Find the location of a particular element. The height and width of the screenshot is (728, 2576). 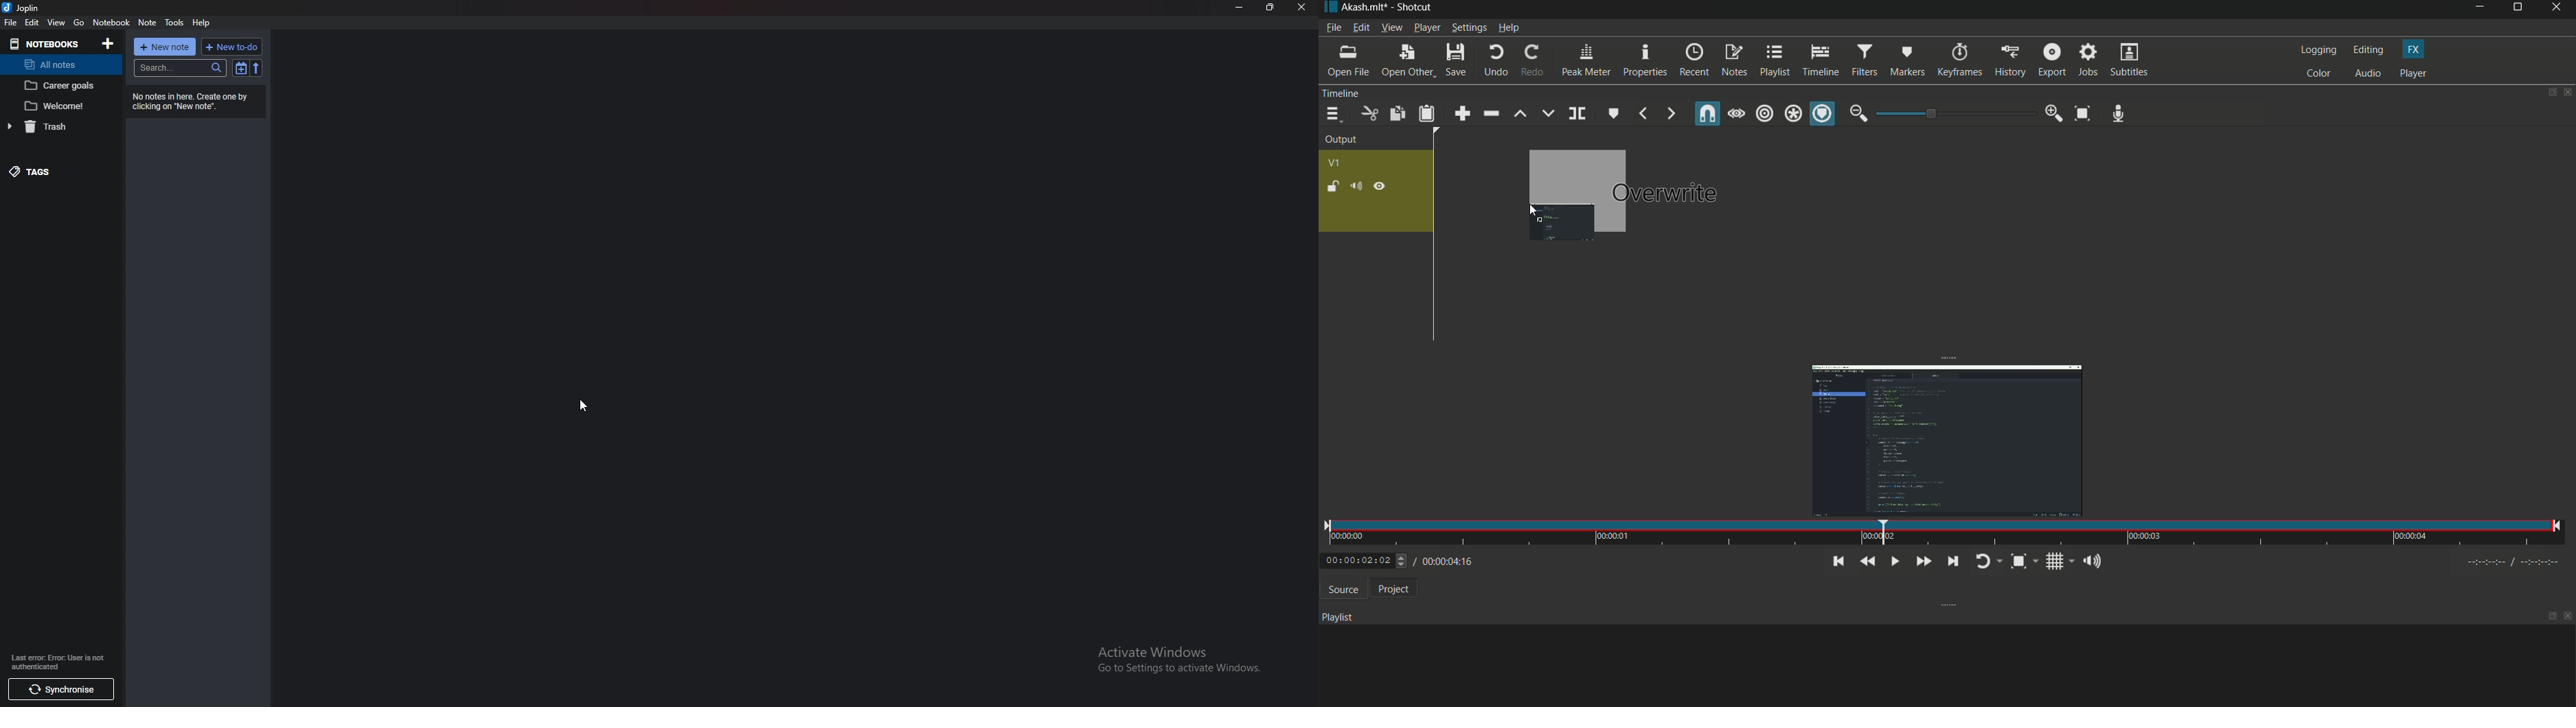

cursor is located at coordinates (583, 403).